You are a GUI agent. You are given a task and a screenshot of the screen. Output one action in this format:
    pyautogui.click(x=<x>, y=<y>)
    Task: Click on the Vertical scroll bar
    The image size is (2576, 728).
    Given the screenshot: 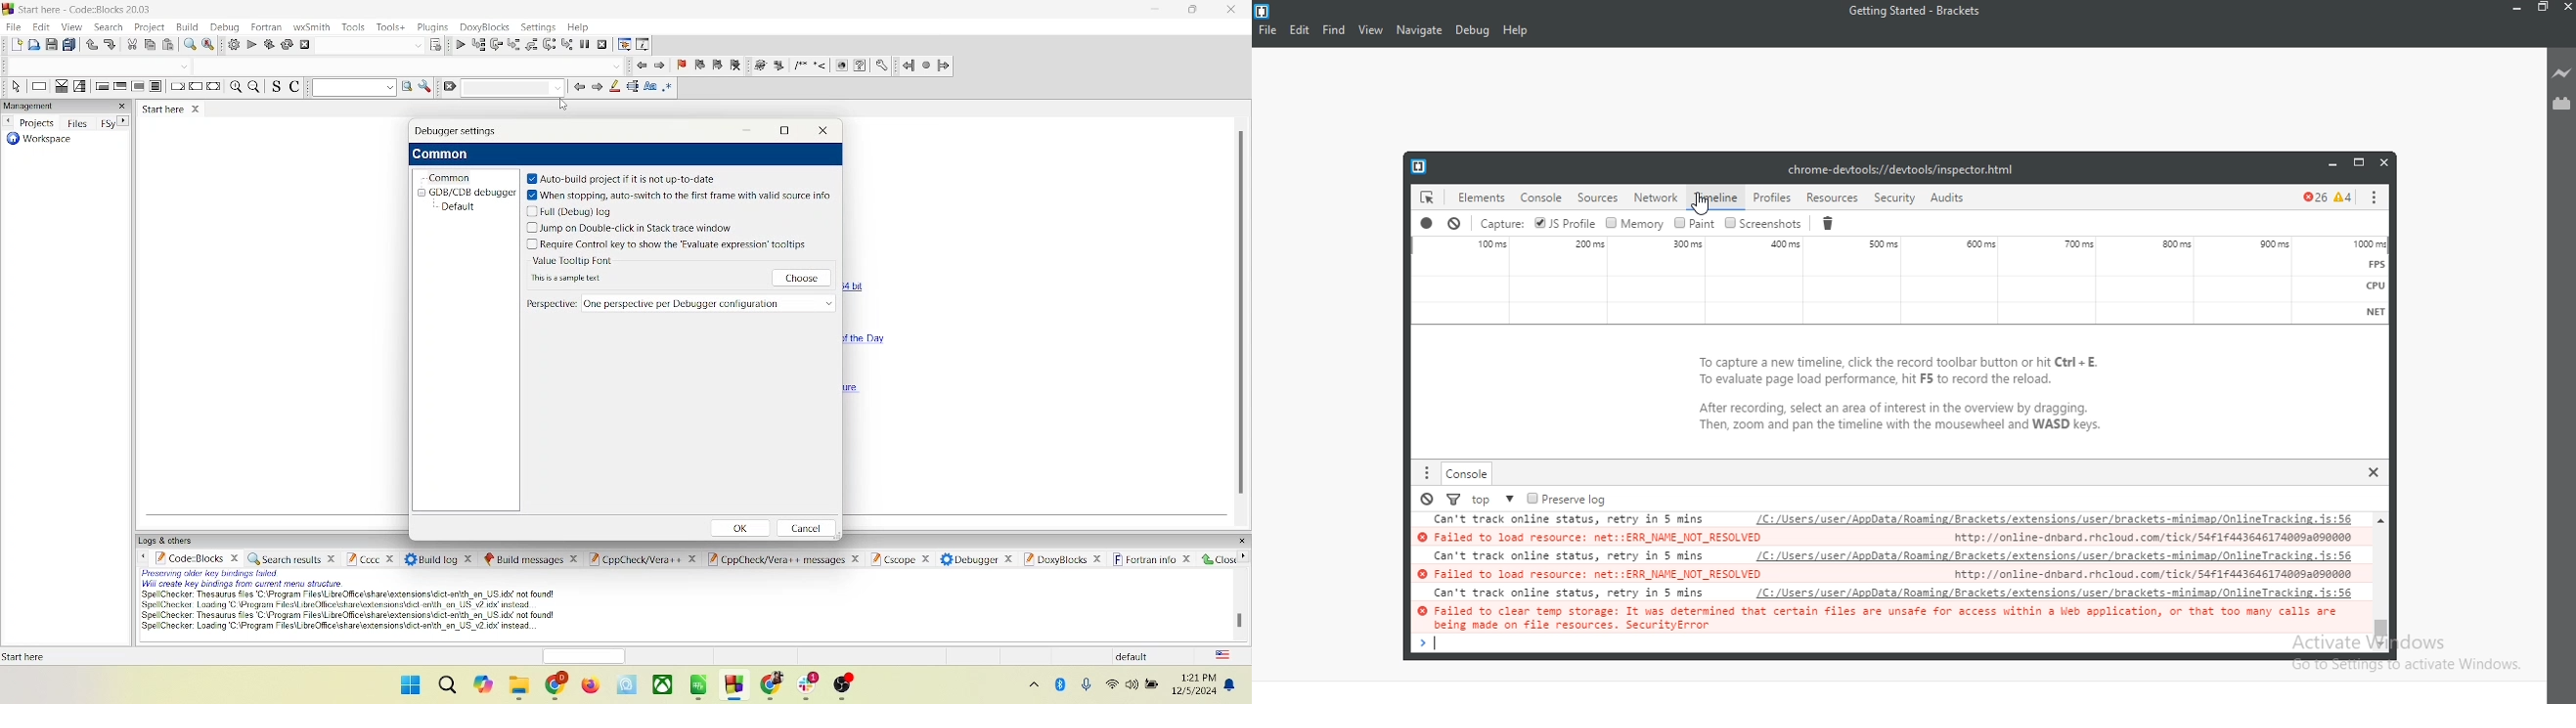 What is the action you would take?
    pyautogui.click(x=2383, y=579)
    